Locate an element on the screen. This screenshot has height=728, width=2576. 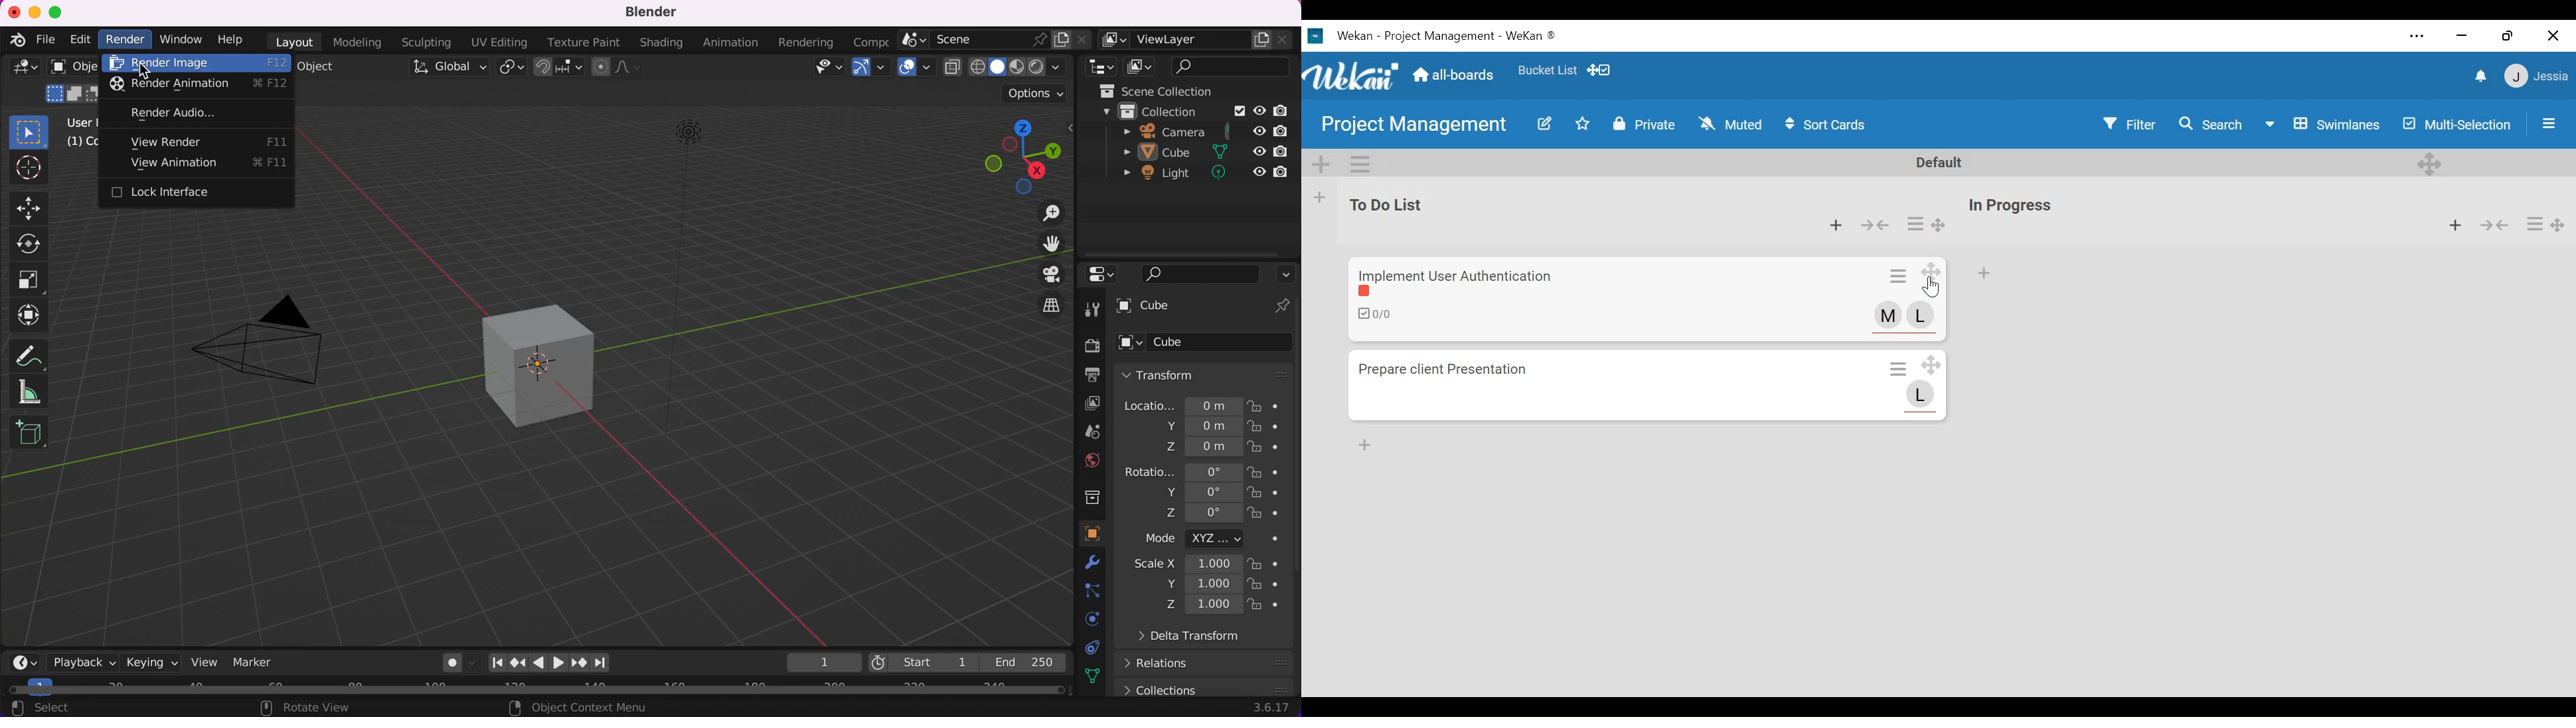
cursor is located at coordinates (28, 169).